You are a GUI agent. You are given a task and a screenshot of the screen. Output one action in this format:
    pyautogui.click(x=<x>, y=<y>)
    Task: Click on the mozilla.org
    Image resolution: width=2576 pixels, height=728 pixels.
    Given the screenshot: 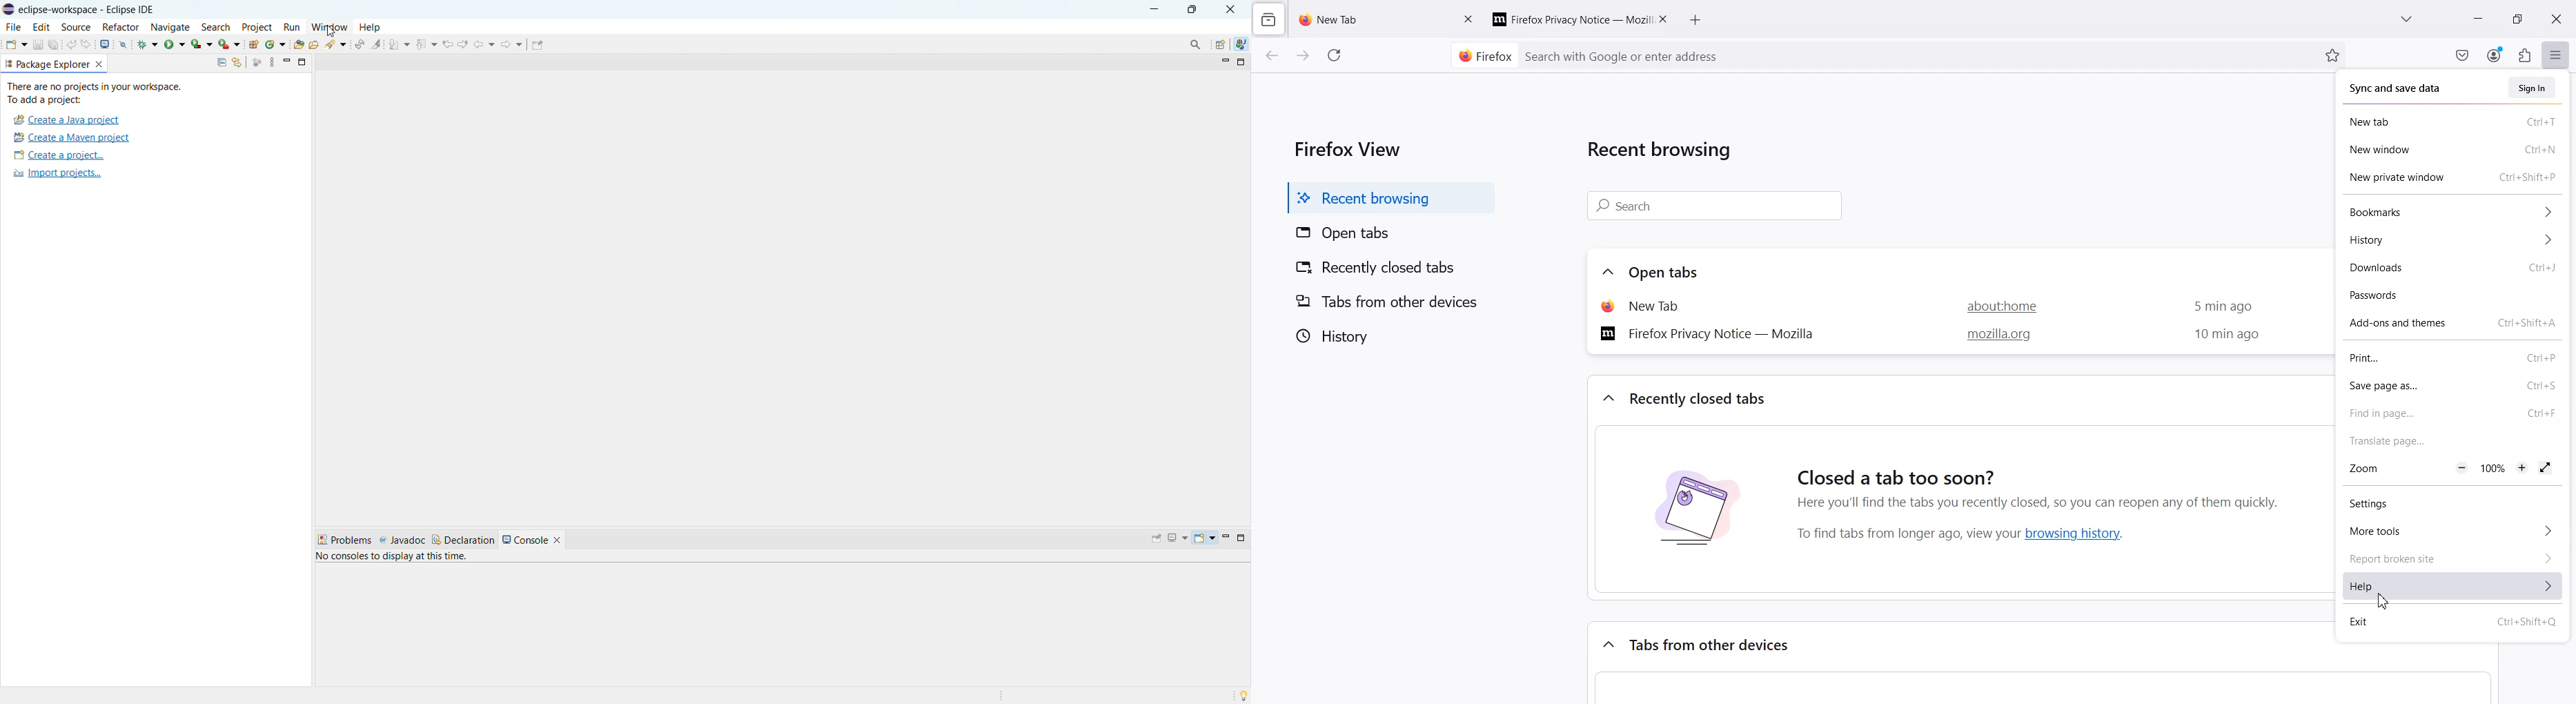 What is the action you would take?
    pyautogui.click(x=1995, y=336)
    